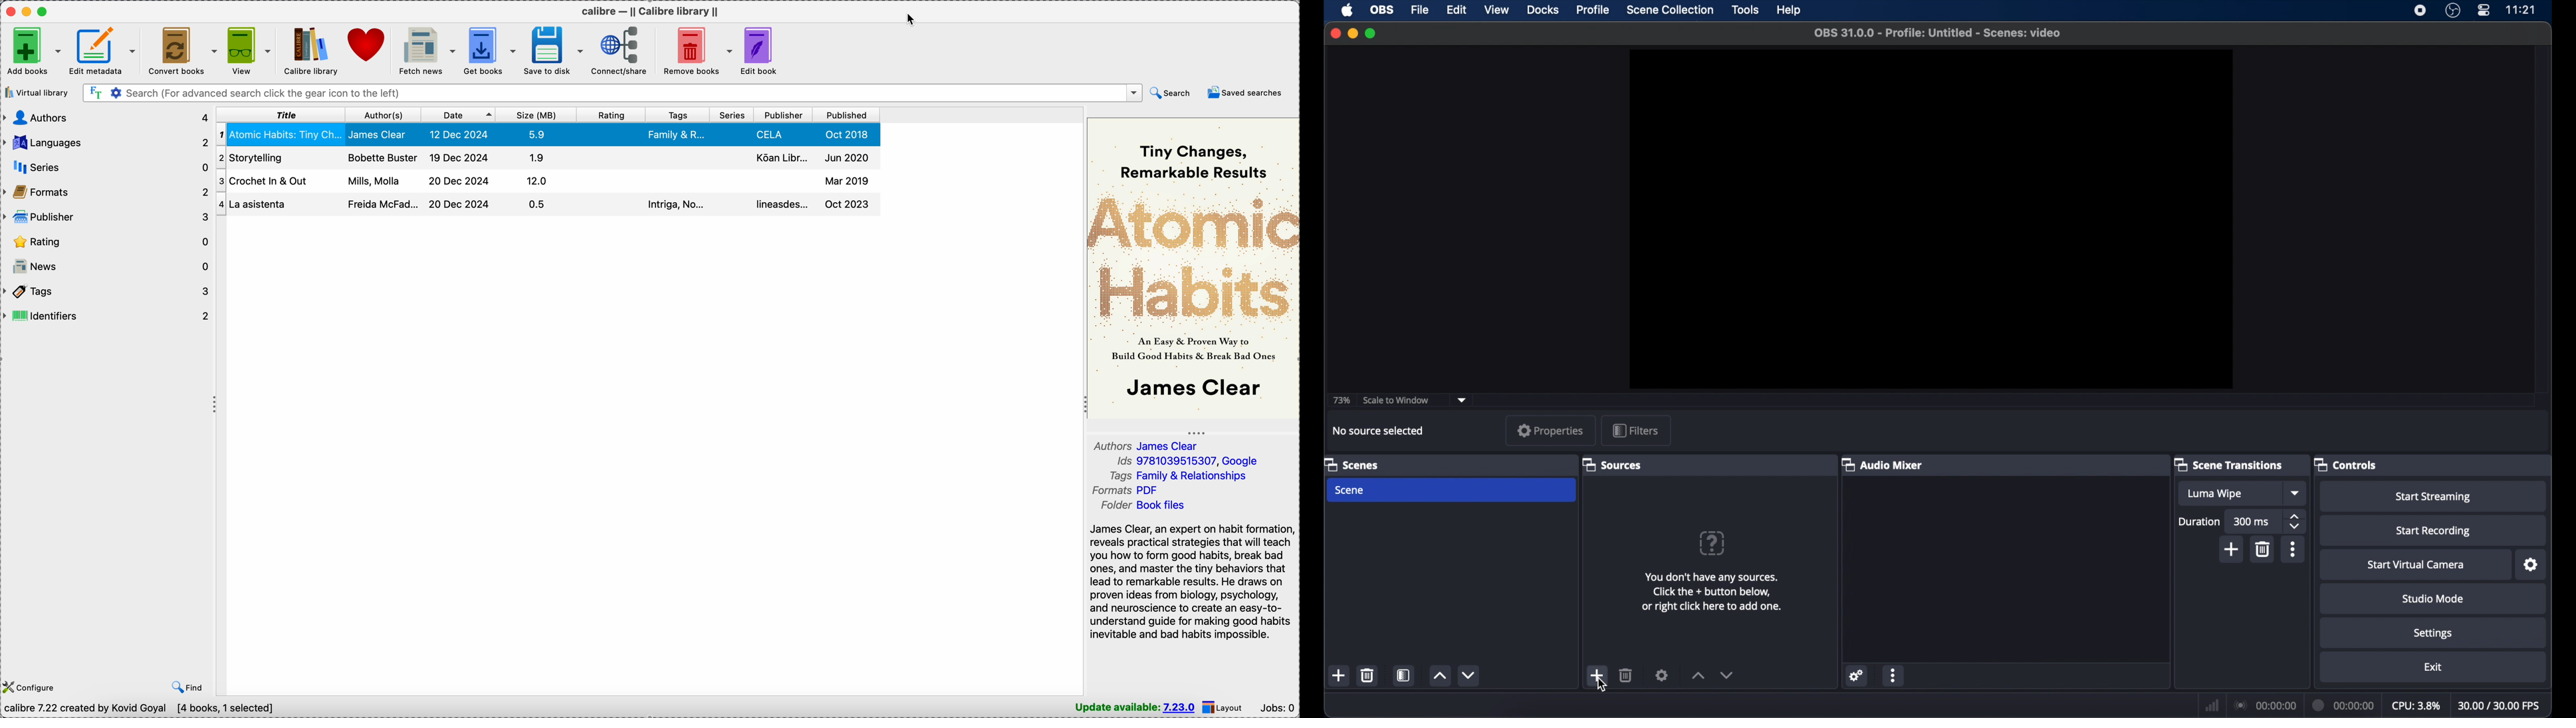 This screenshot has height=728, width=2576. I want to click on obs studio, so click(2453, 11).